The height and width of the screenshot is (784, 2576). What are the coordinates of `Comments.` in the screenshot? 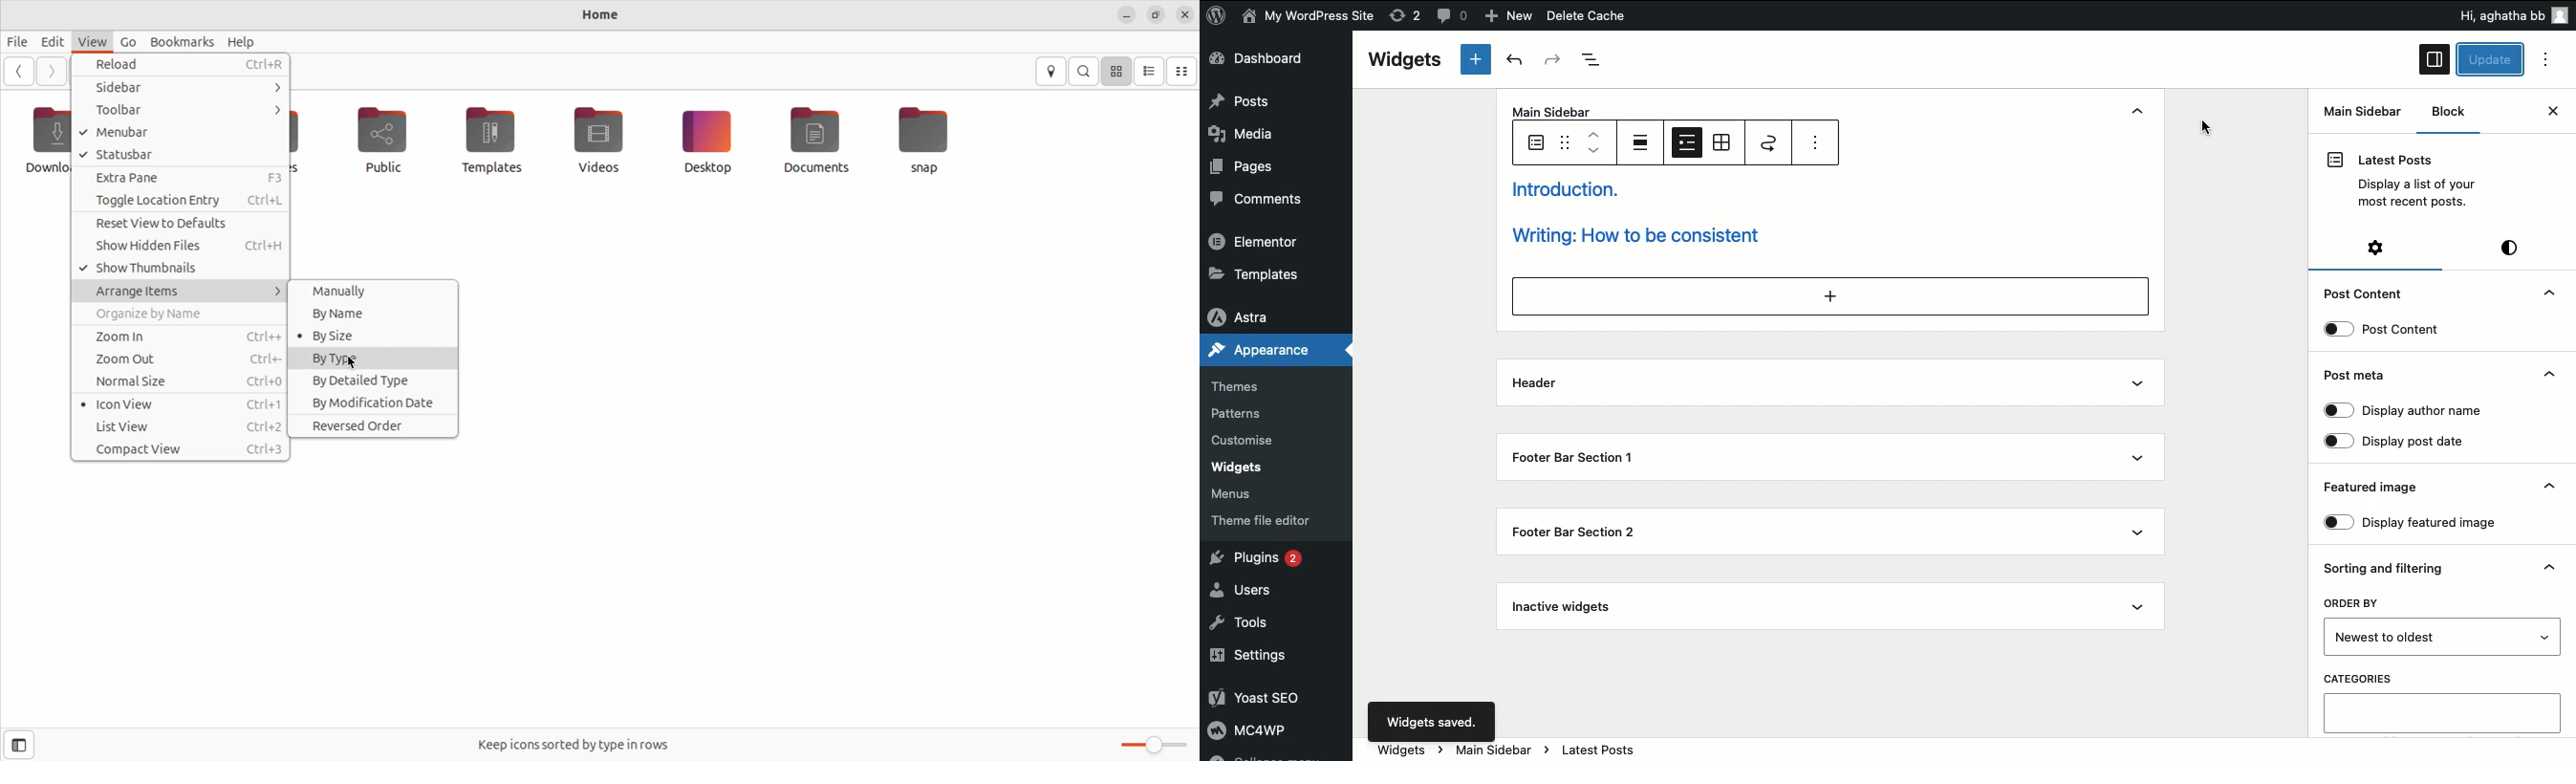 It's located at (1258, 199).